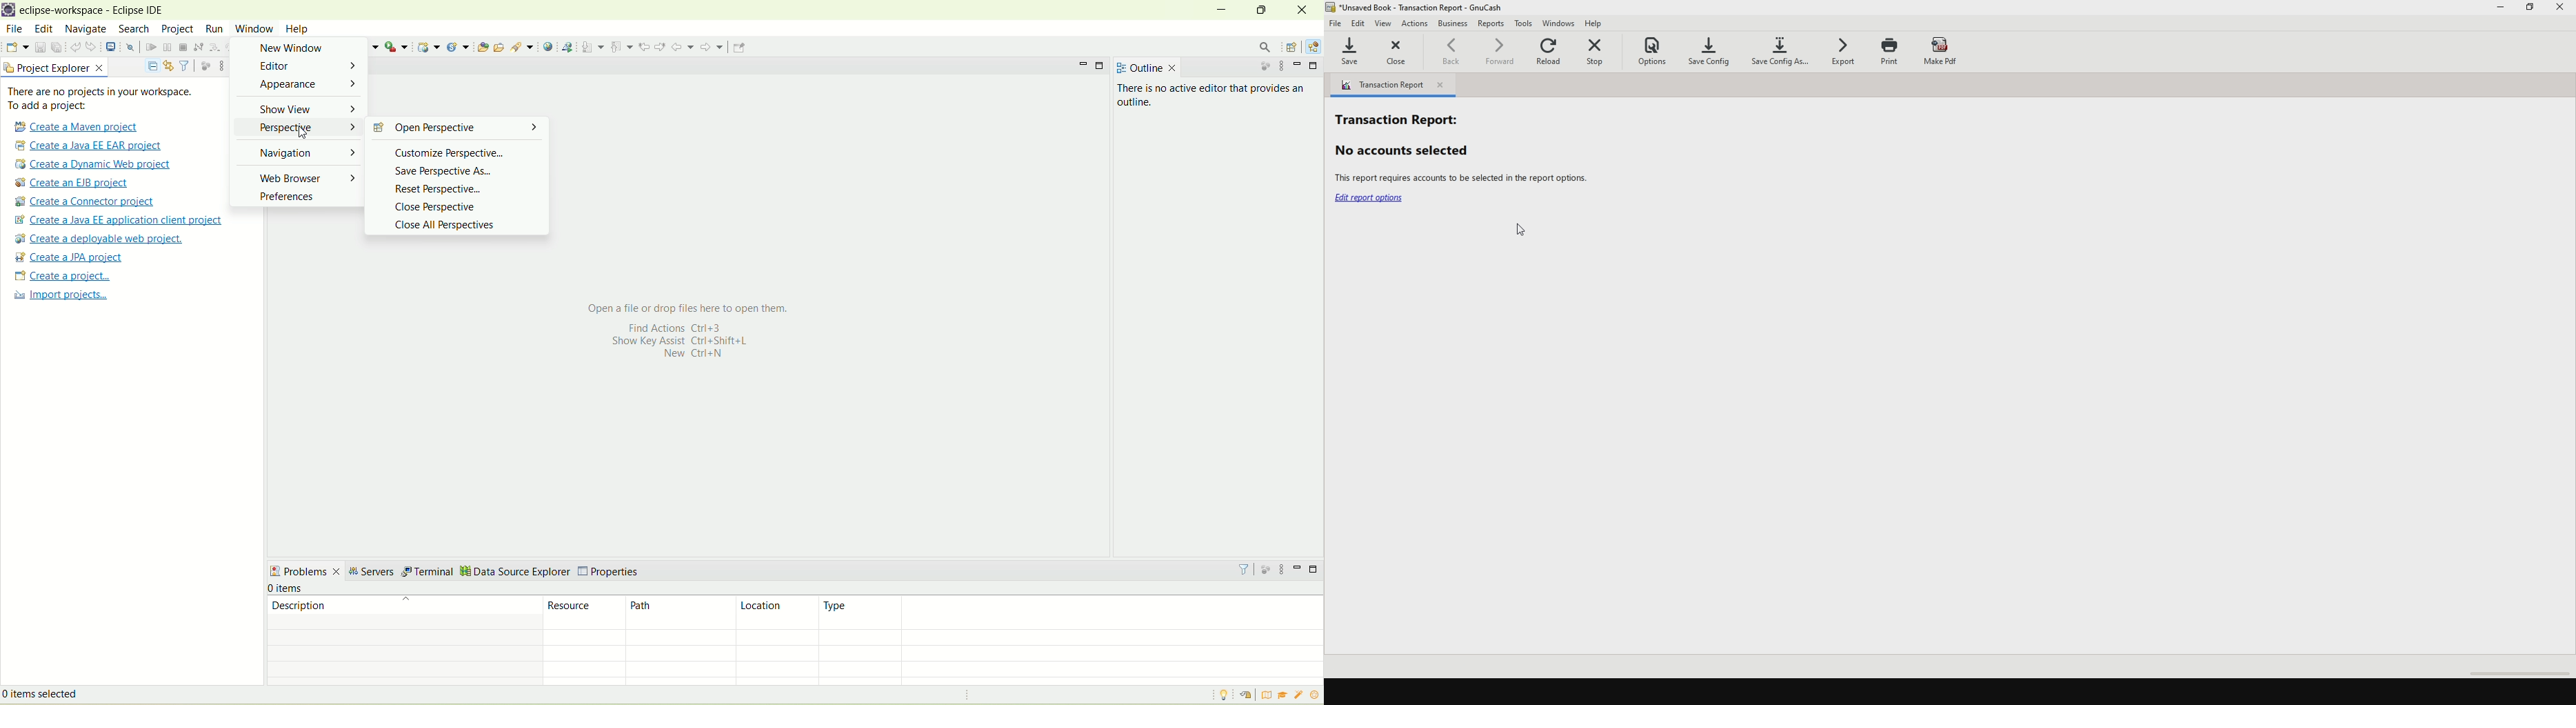 Image resolution: width=2576 pixels, height=728 pixels. I want to click on export, so click(1846, 51).